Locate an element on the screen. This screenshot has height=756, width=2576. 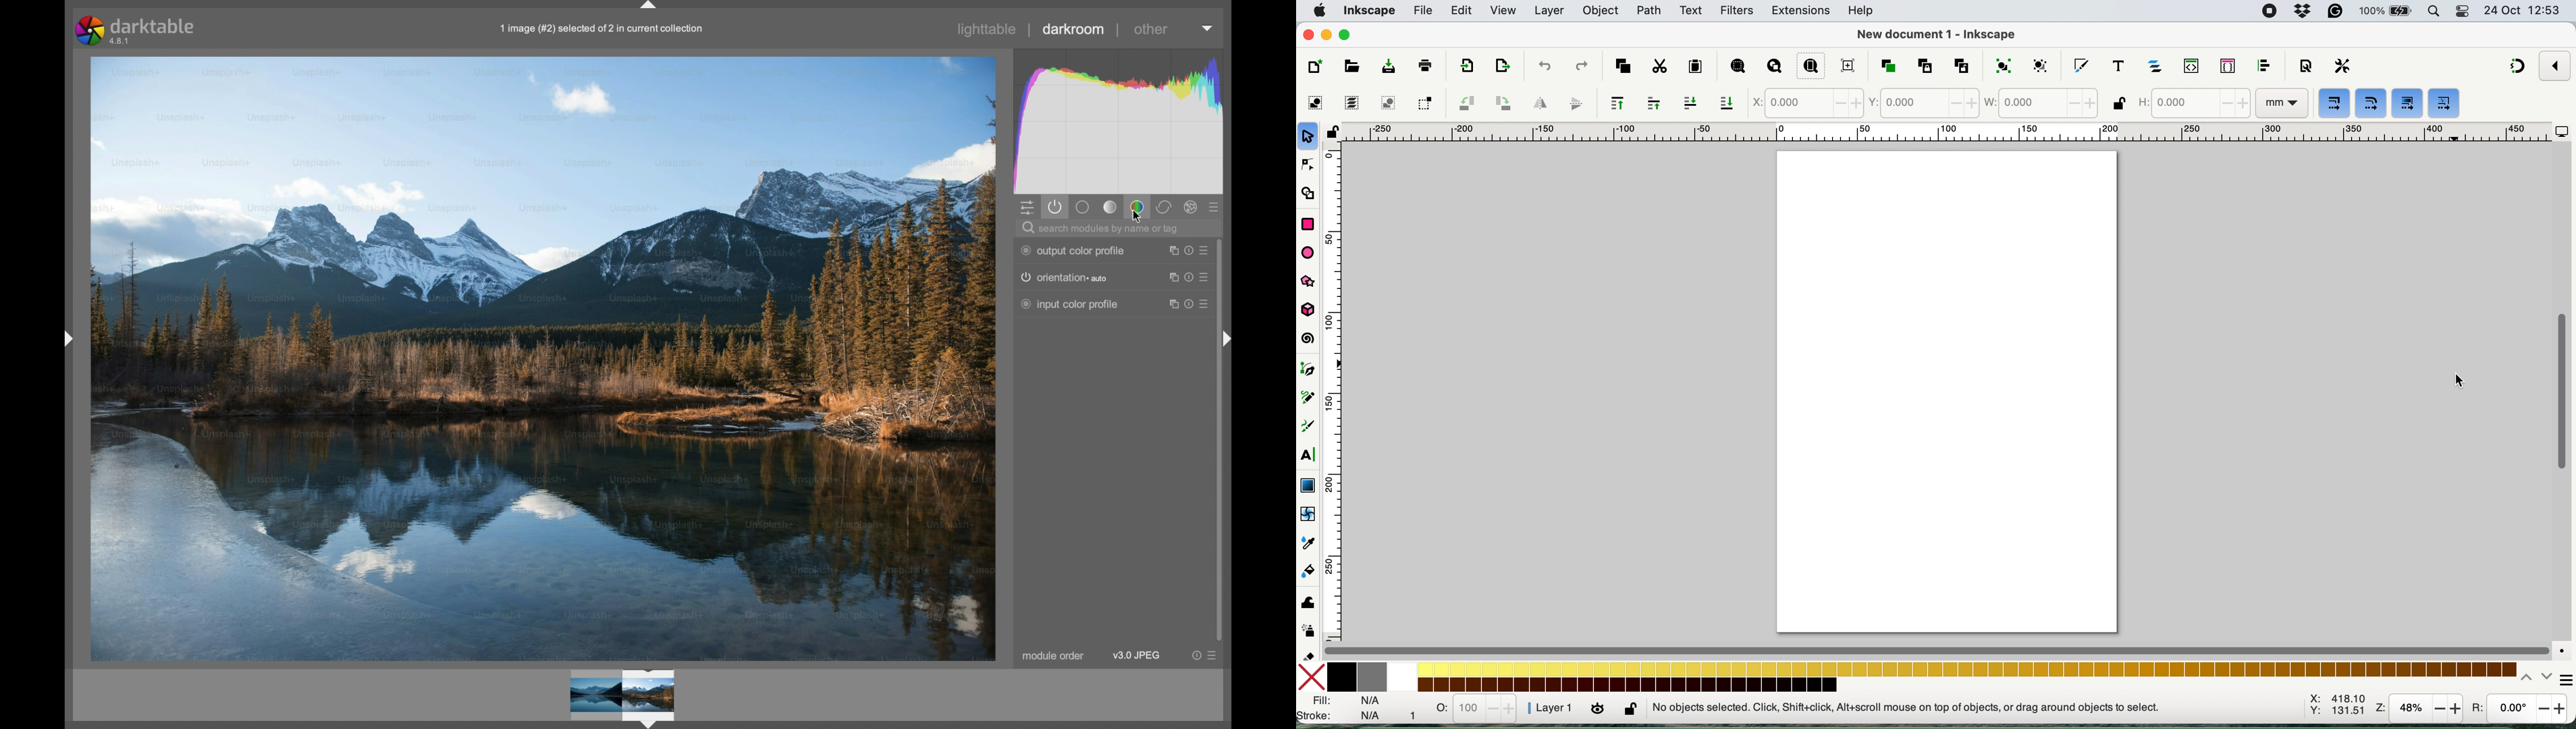
more options is located at coordinates (2564, 673).